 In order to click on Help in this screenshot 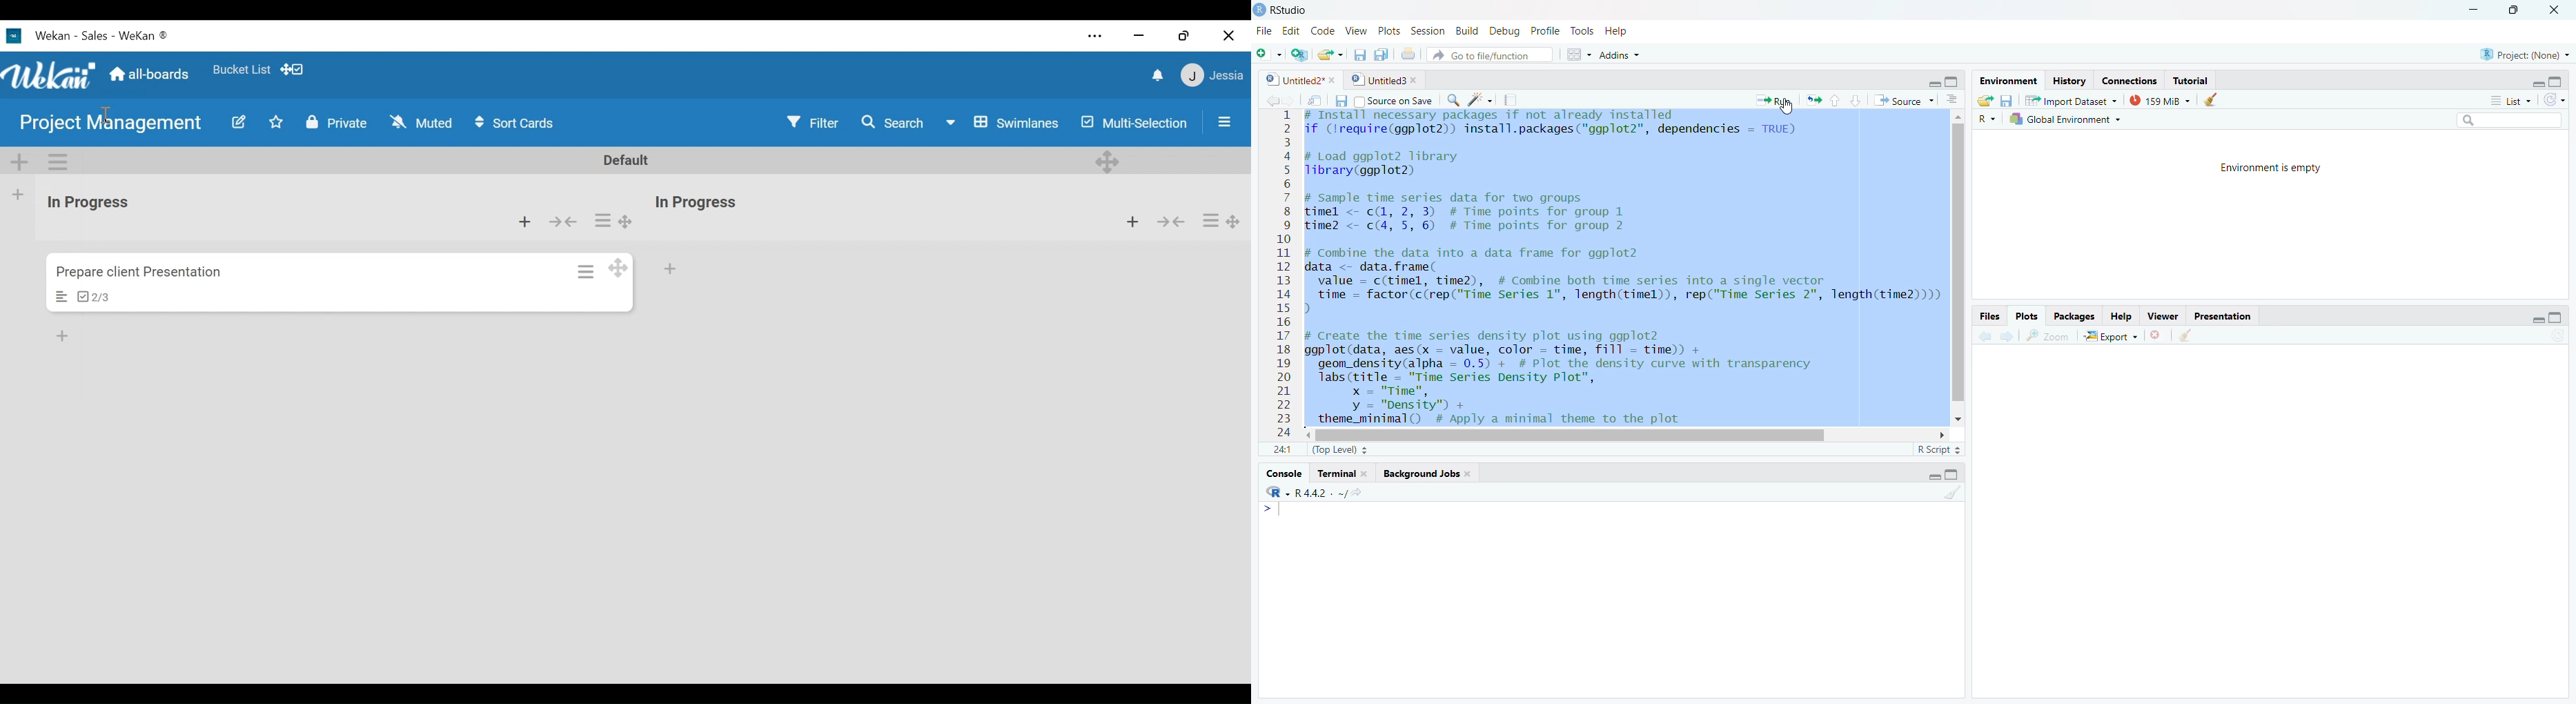, I will do `click(2121, 317)`.